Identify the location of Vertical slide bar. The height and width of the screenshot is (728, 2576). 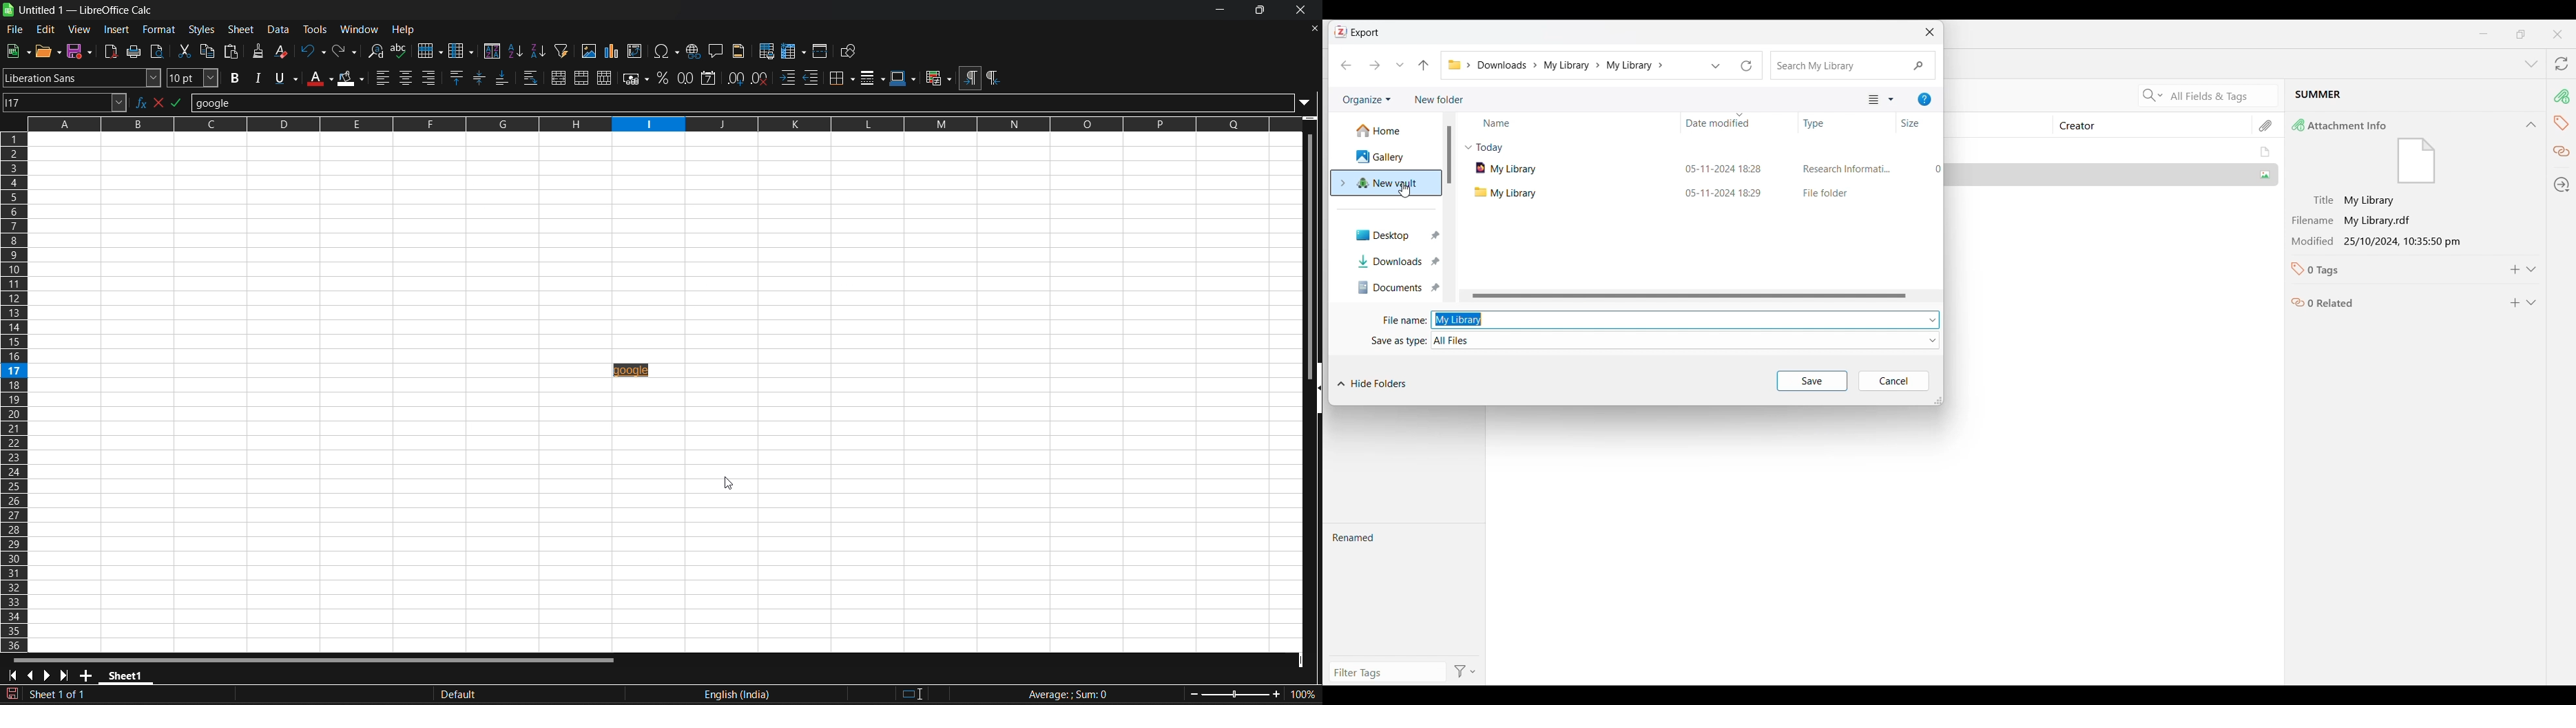
(1448, 155).